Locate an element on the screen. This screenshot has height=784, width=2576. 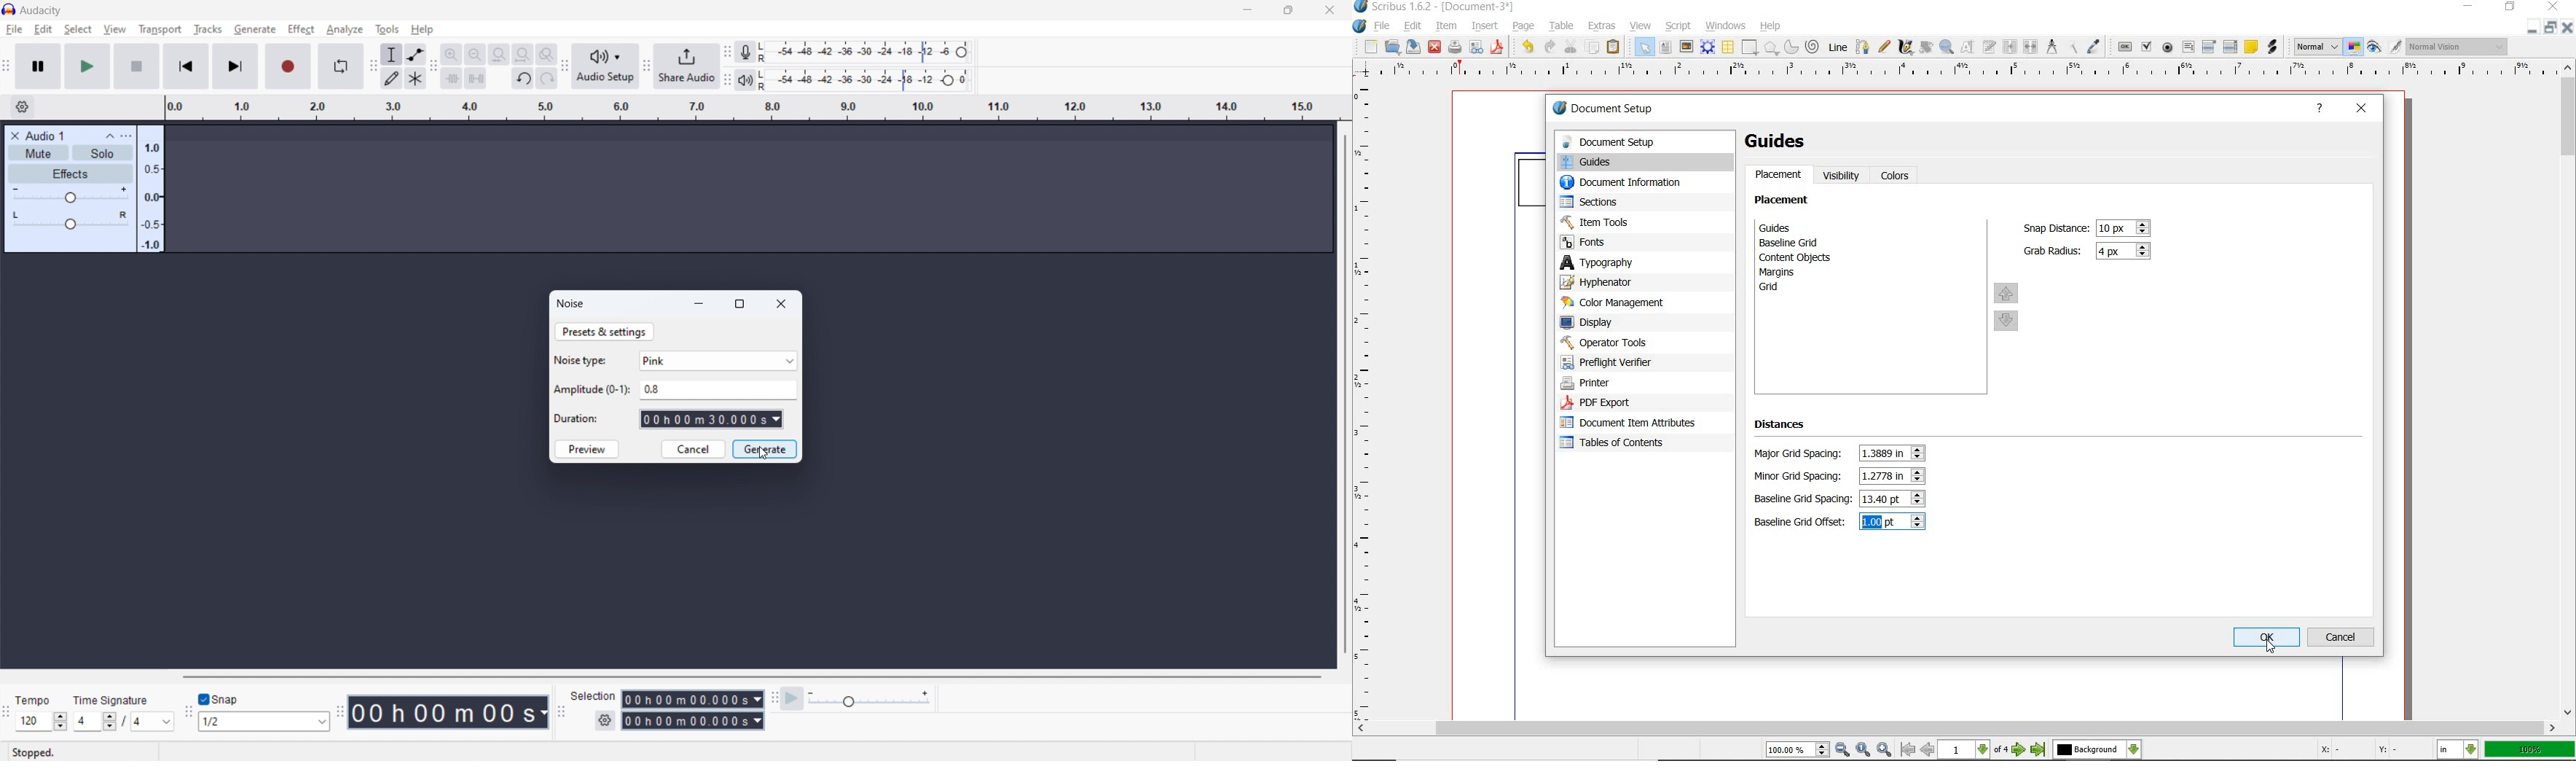
copy is located at coordinates (1593, 49).